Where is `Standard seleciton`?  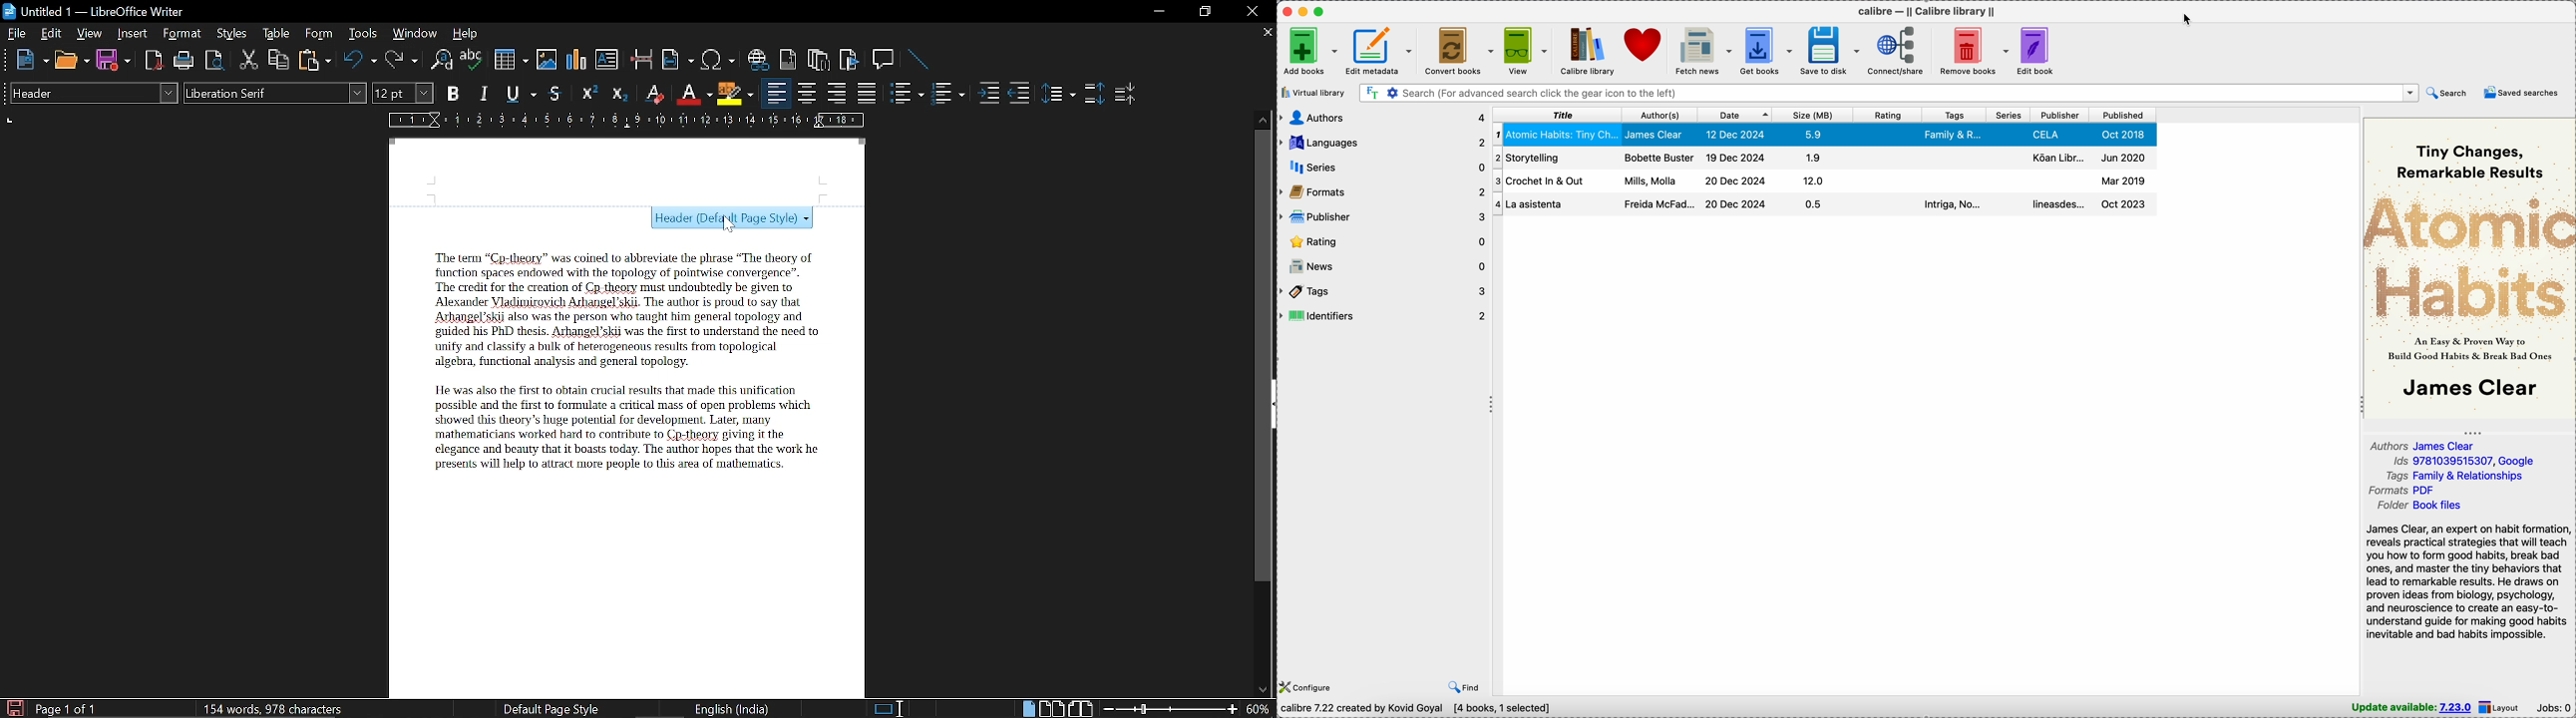
Standard seleciton is located at coordinates (893, 709).